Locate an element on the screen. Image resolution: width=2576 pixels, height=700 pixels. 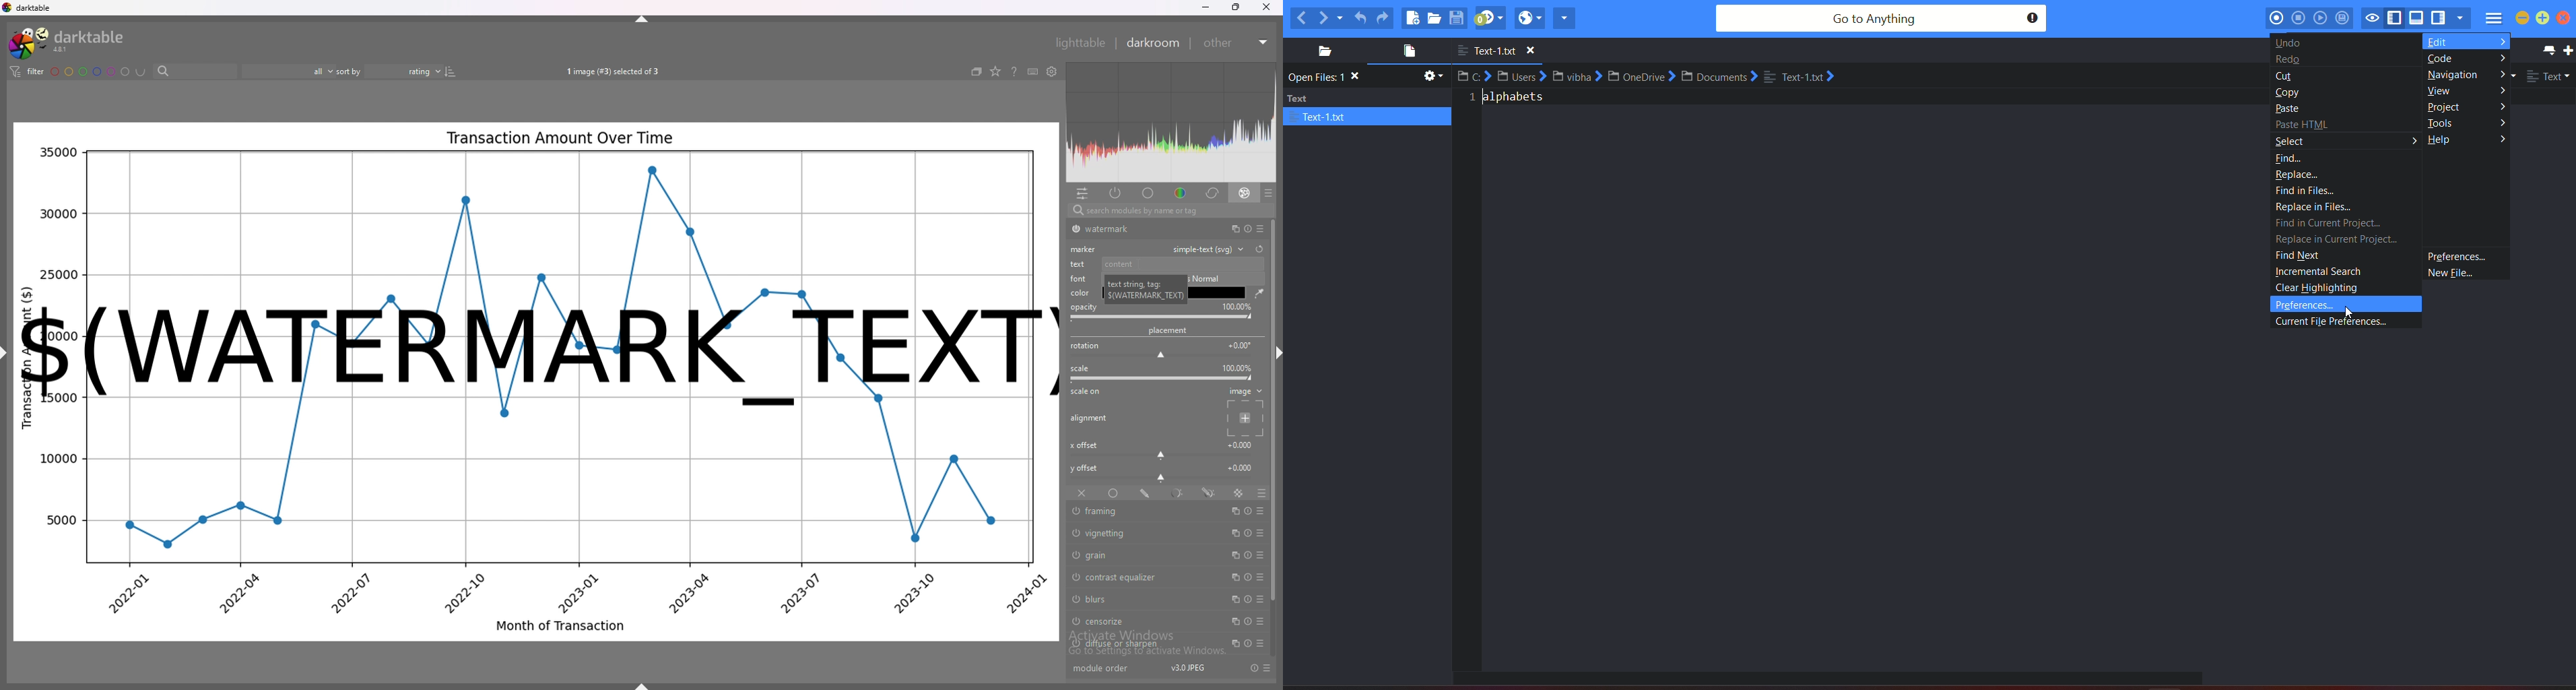
marker is located at coordinates (1084, 249).